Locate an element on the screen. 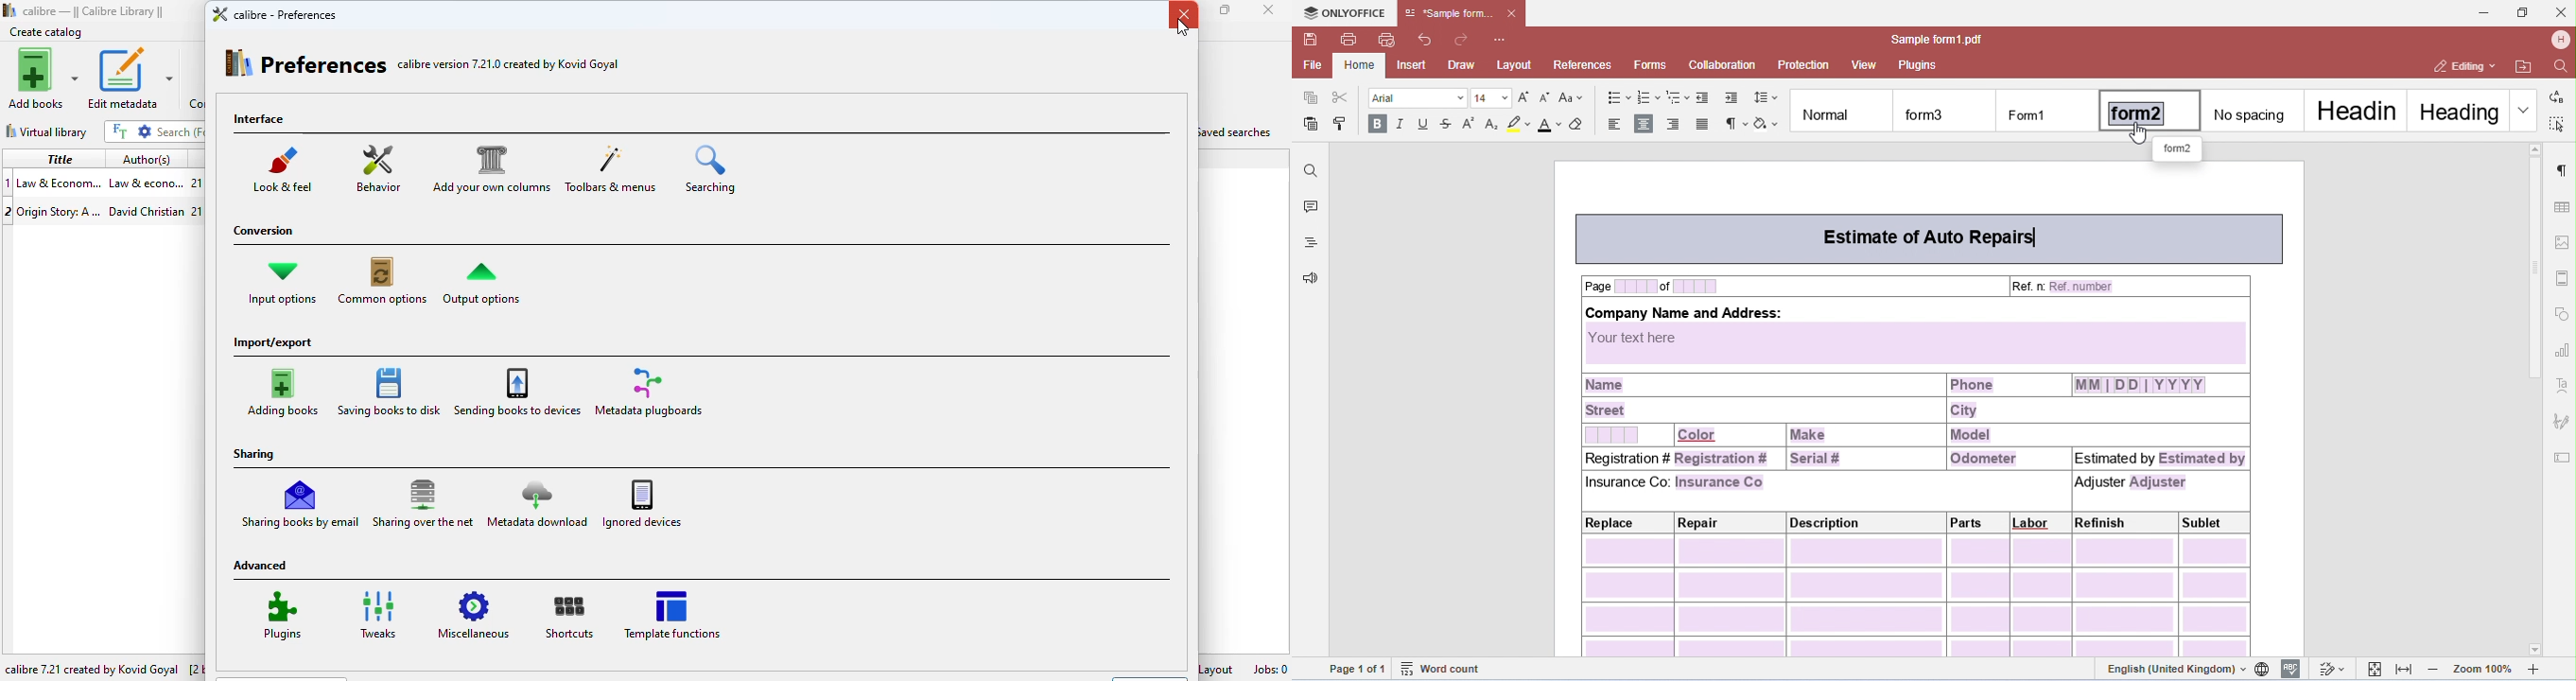 This screenshot has width=2576, height=700. plugins is located at coordinates (279, 616).